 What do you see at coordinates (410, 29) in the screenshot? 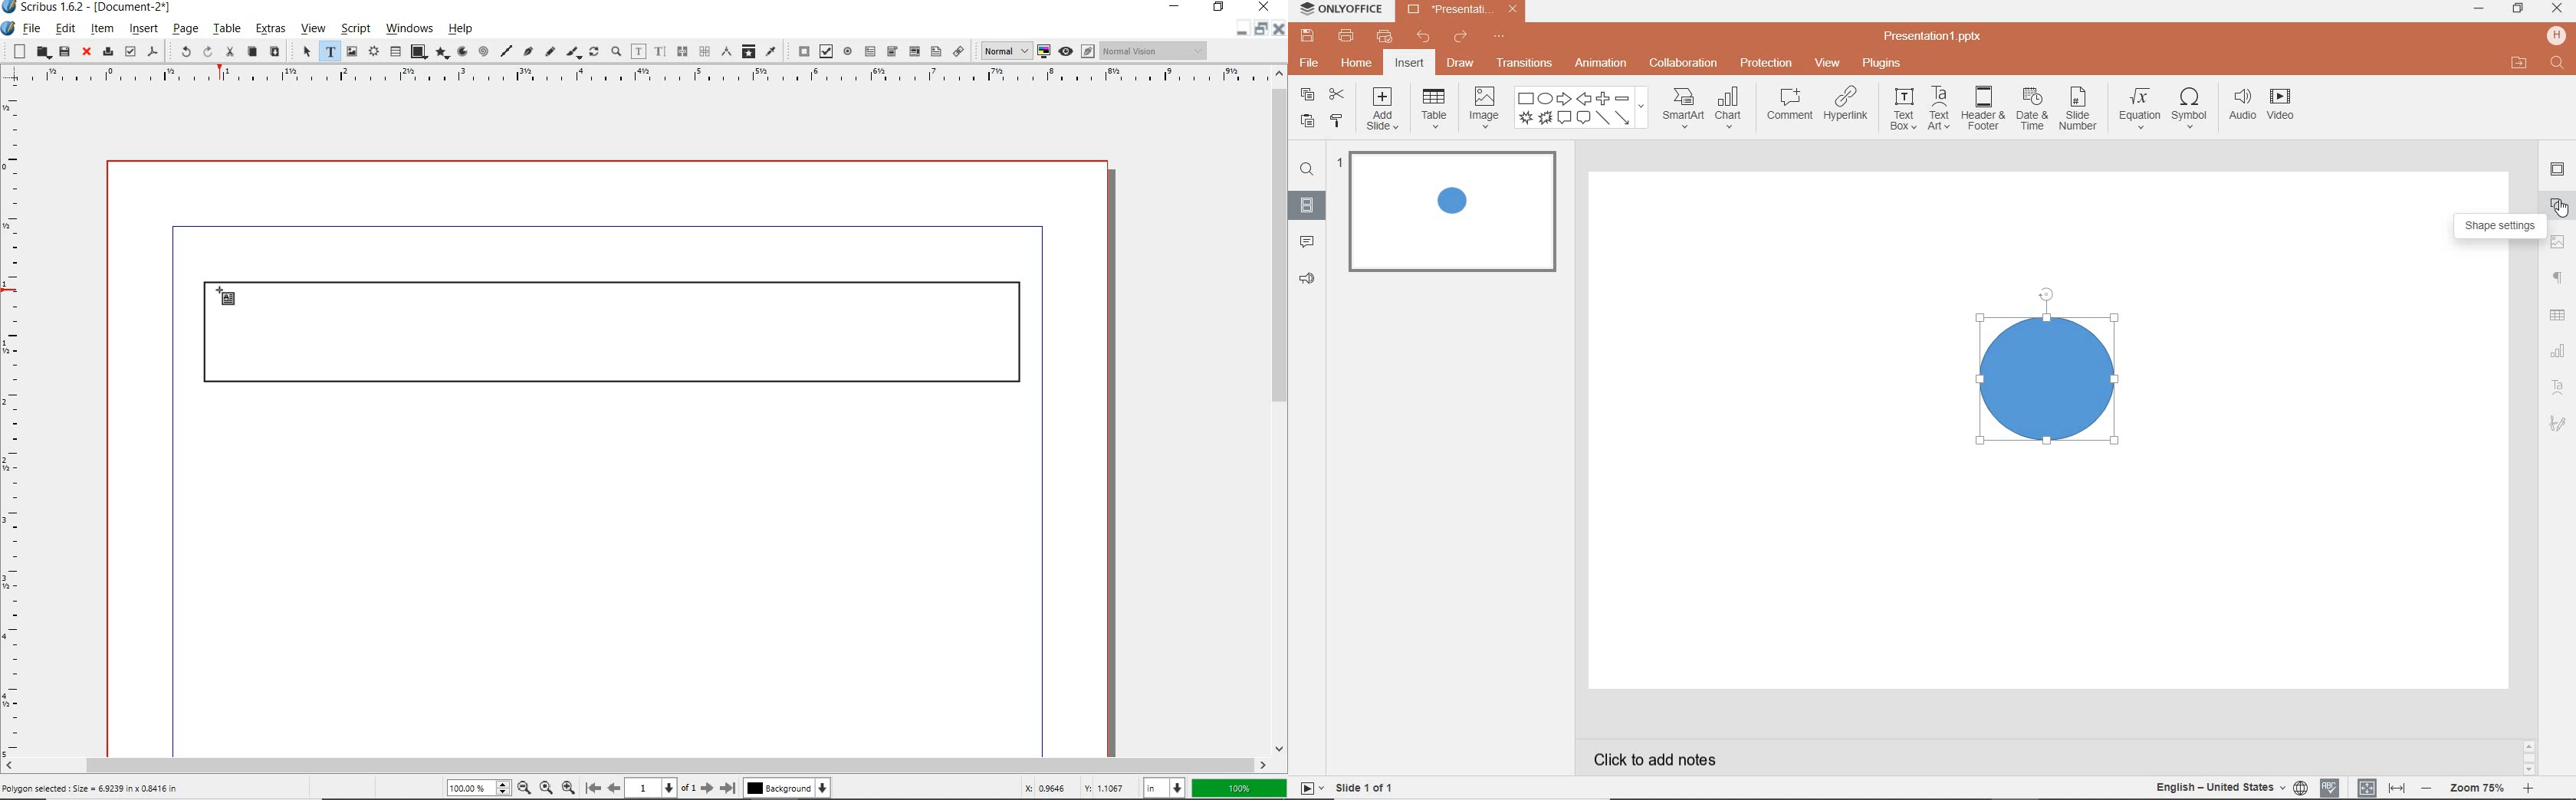
I see `windows` at bounding box center [410, 29].